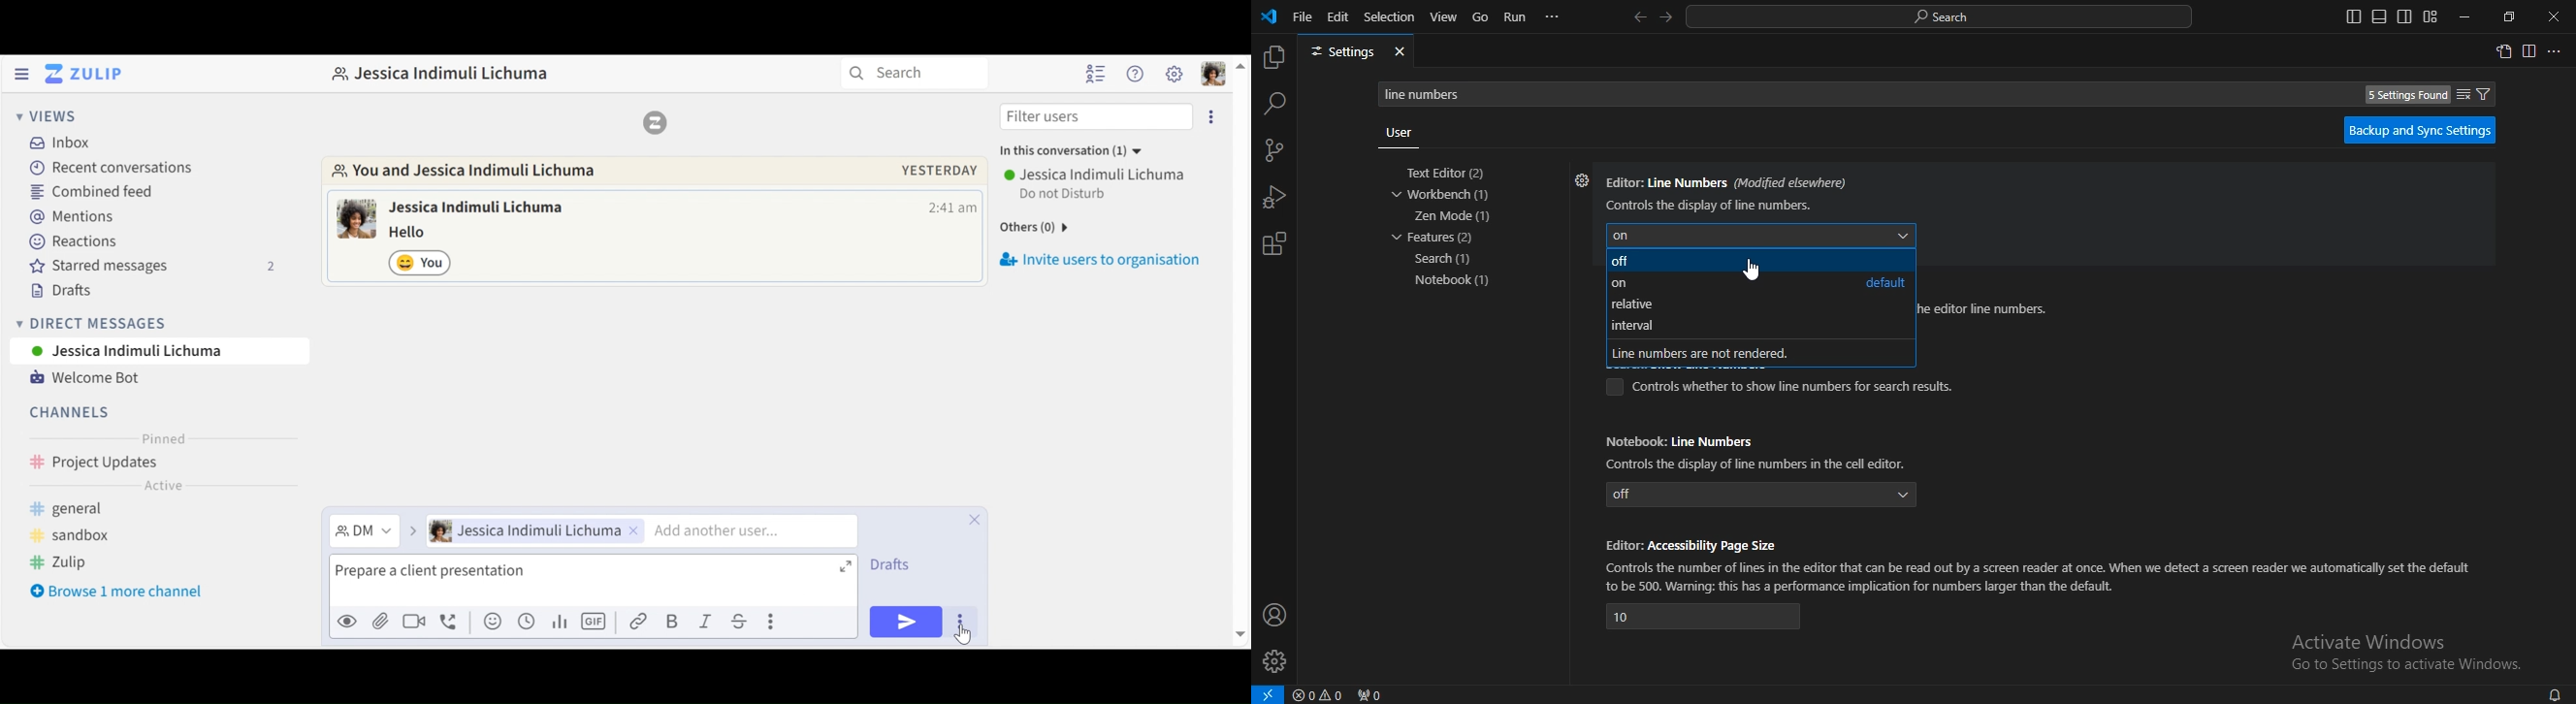 This screenshot has height=728, width=2576. Describe the element at coordinates (591, 581) in the screenshot. I see `Compose message` at that location.